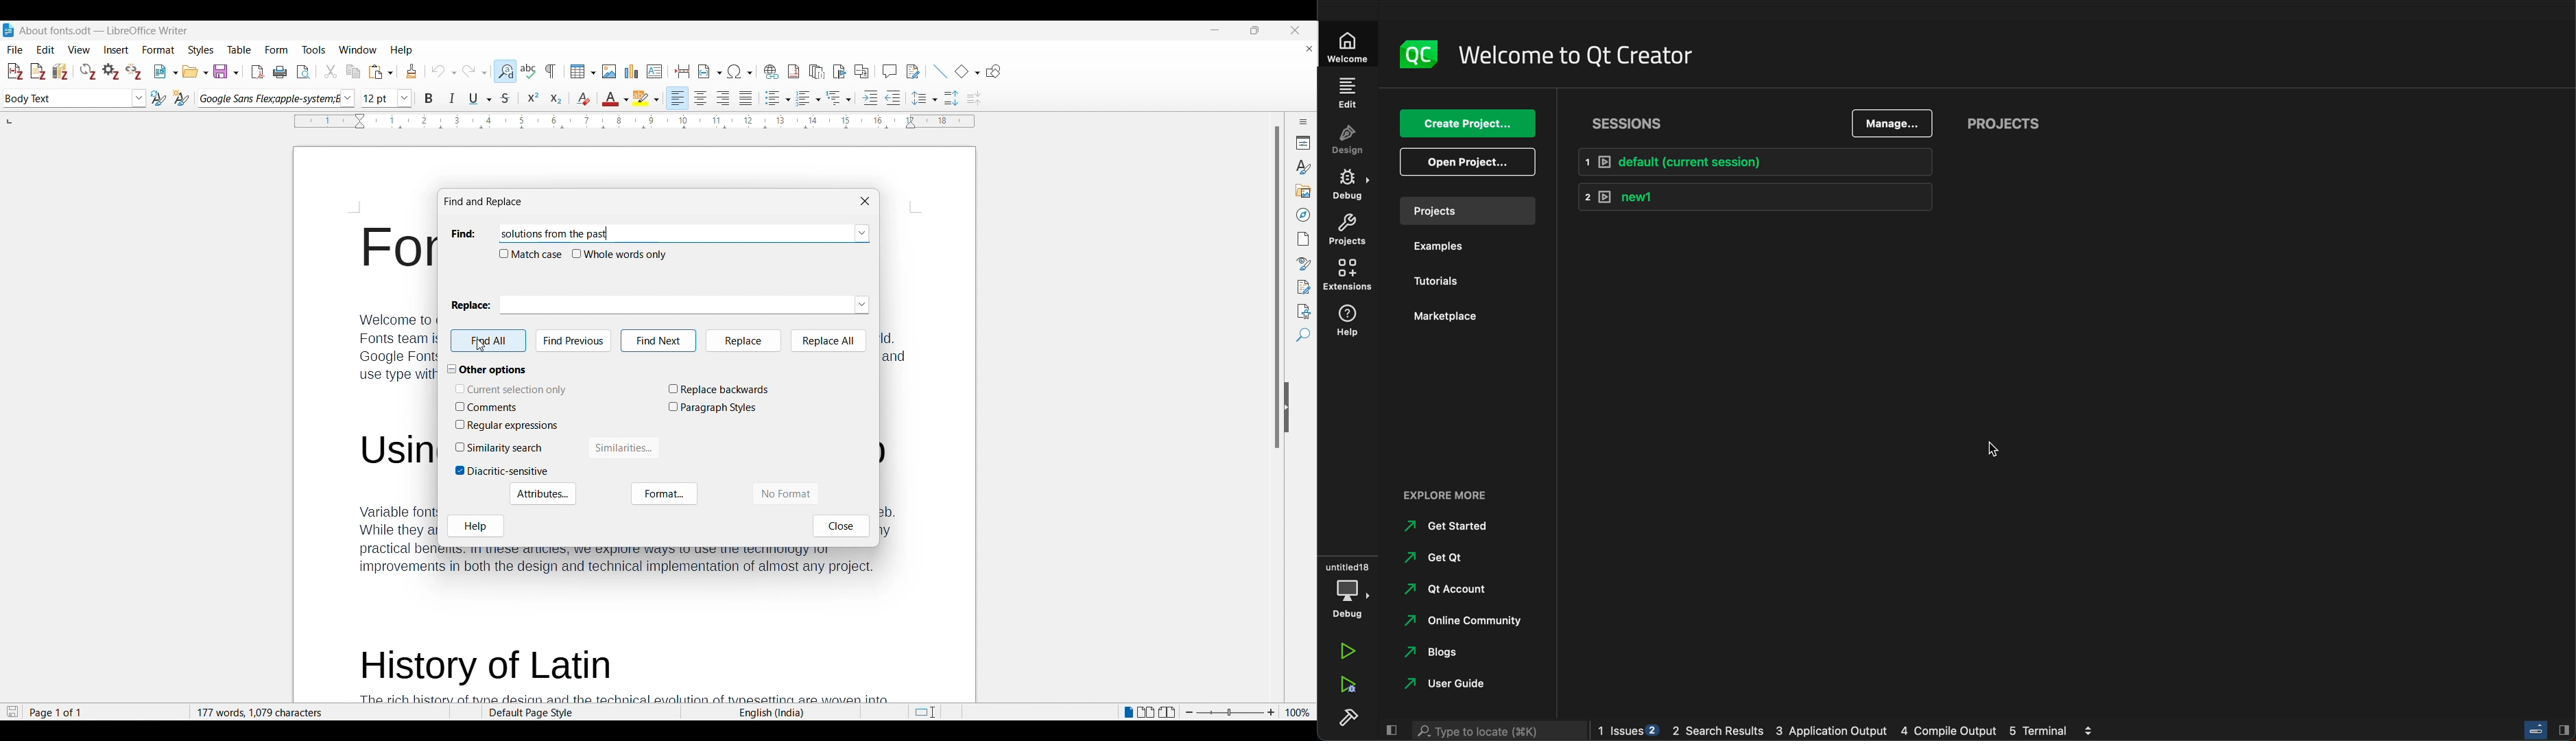  I want to click on Add/Edit note, so click(38, 71).